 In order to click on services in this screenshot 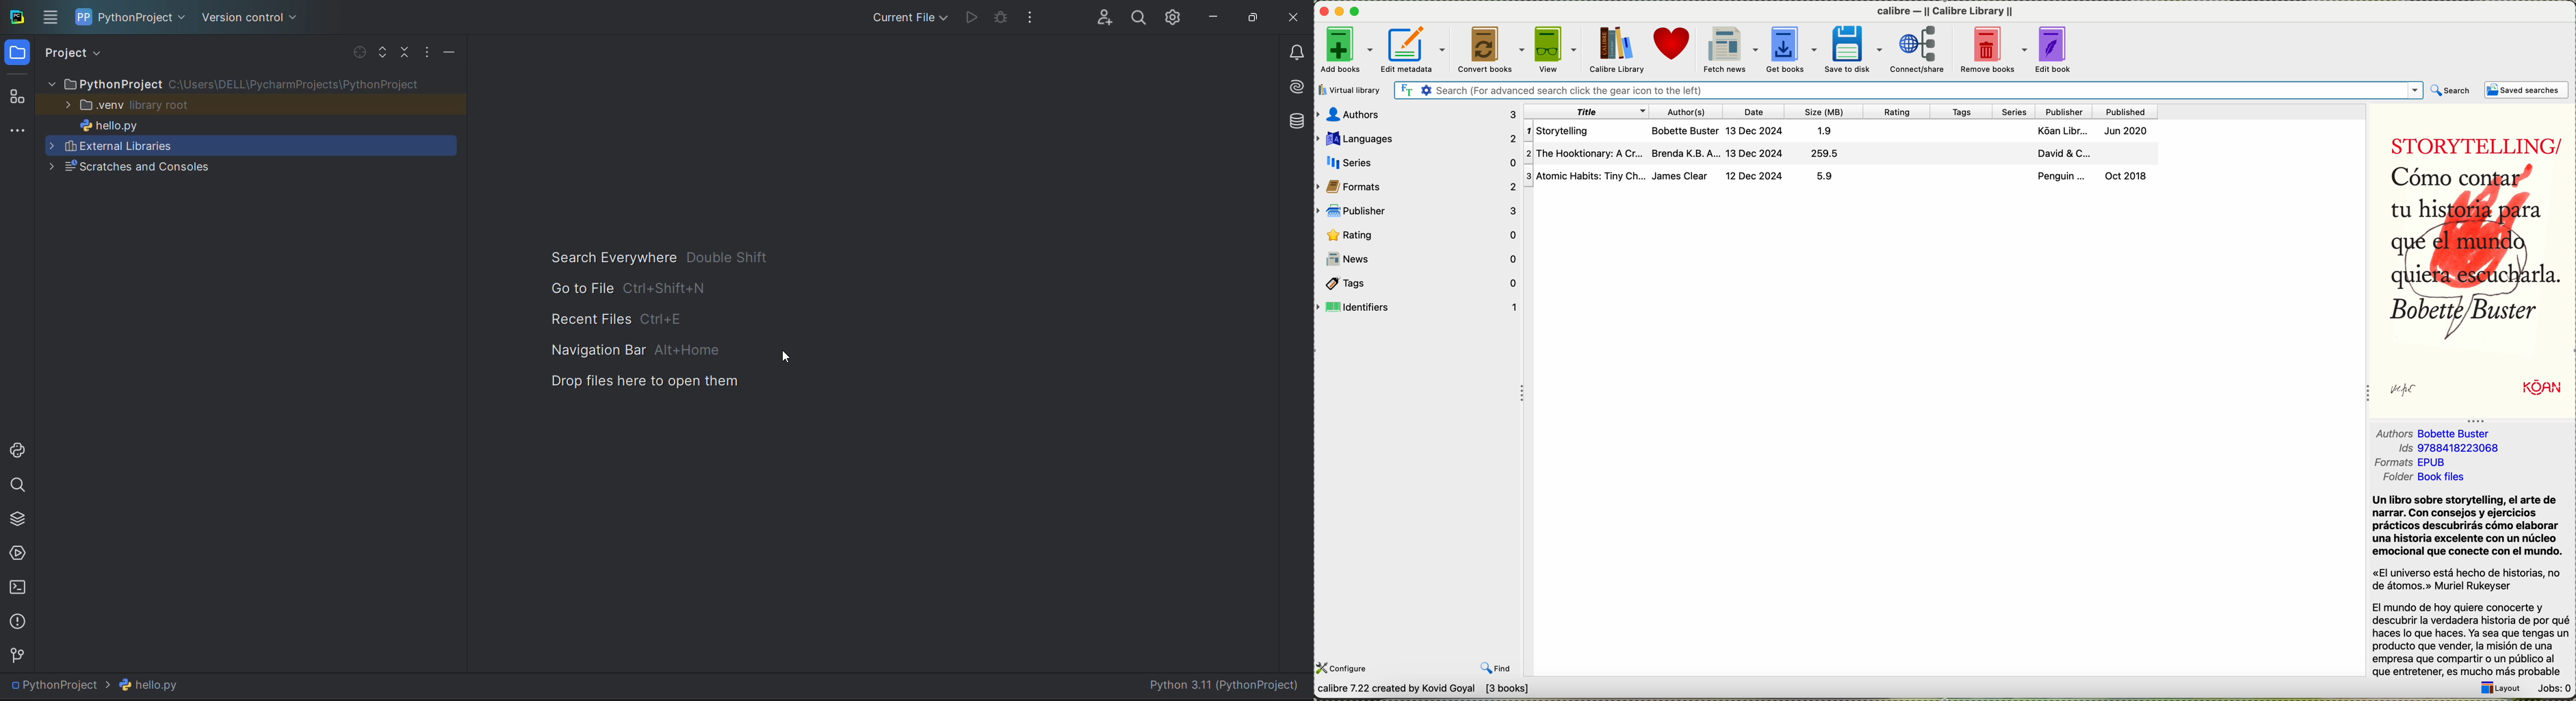, I will do `click(17, 552)`.